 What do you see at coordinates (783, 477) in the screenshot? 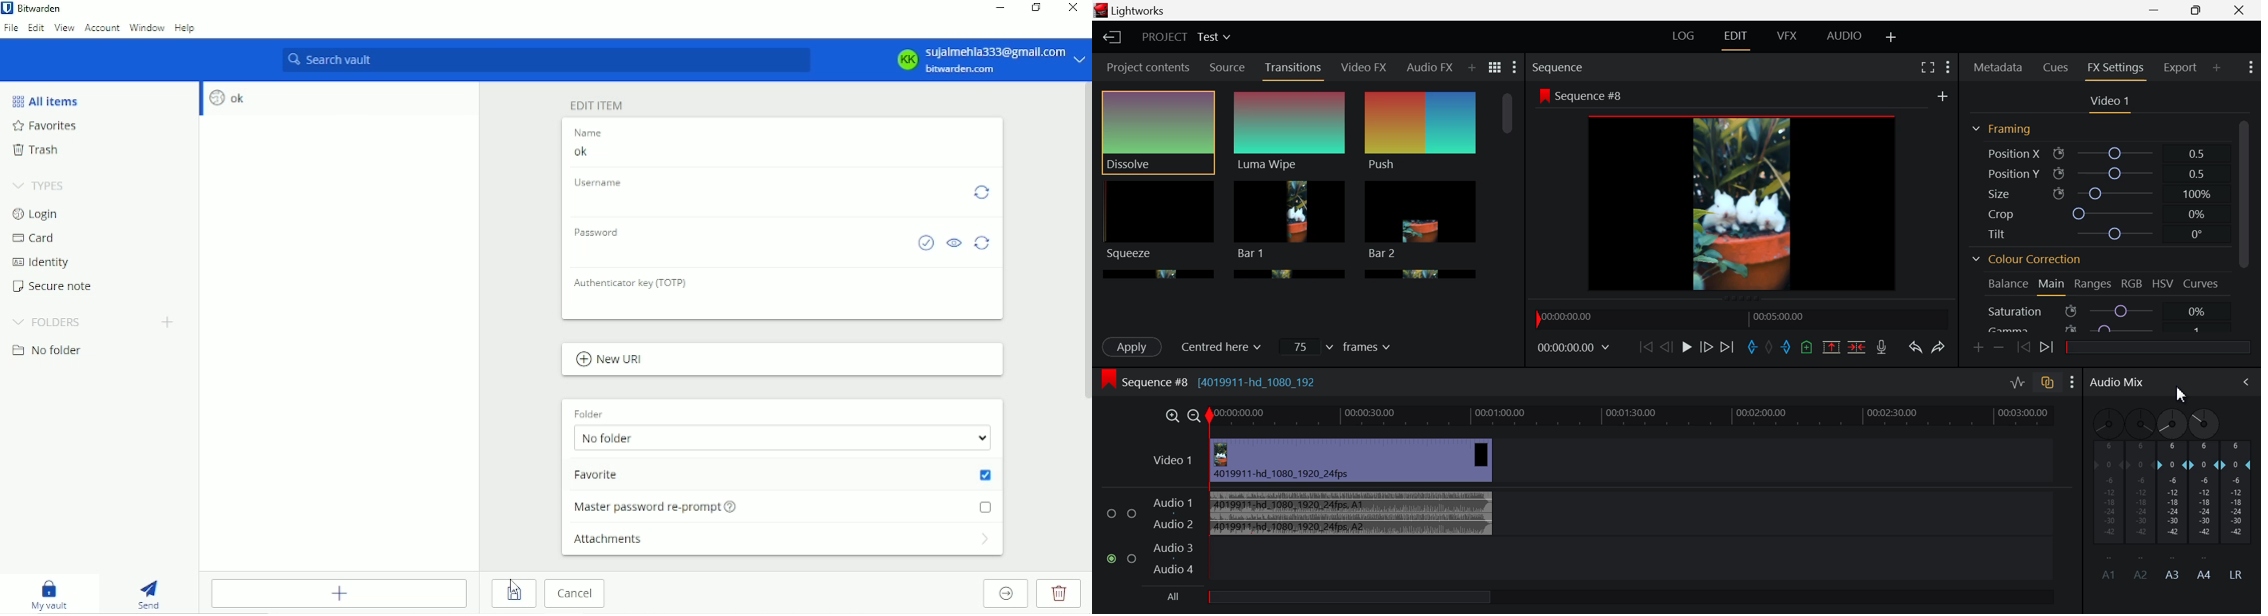
I see `Favorite` at bounding box center [783, 477].